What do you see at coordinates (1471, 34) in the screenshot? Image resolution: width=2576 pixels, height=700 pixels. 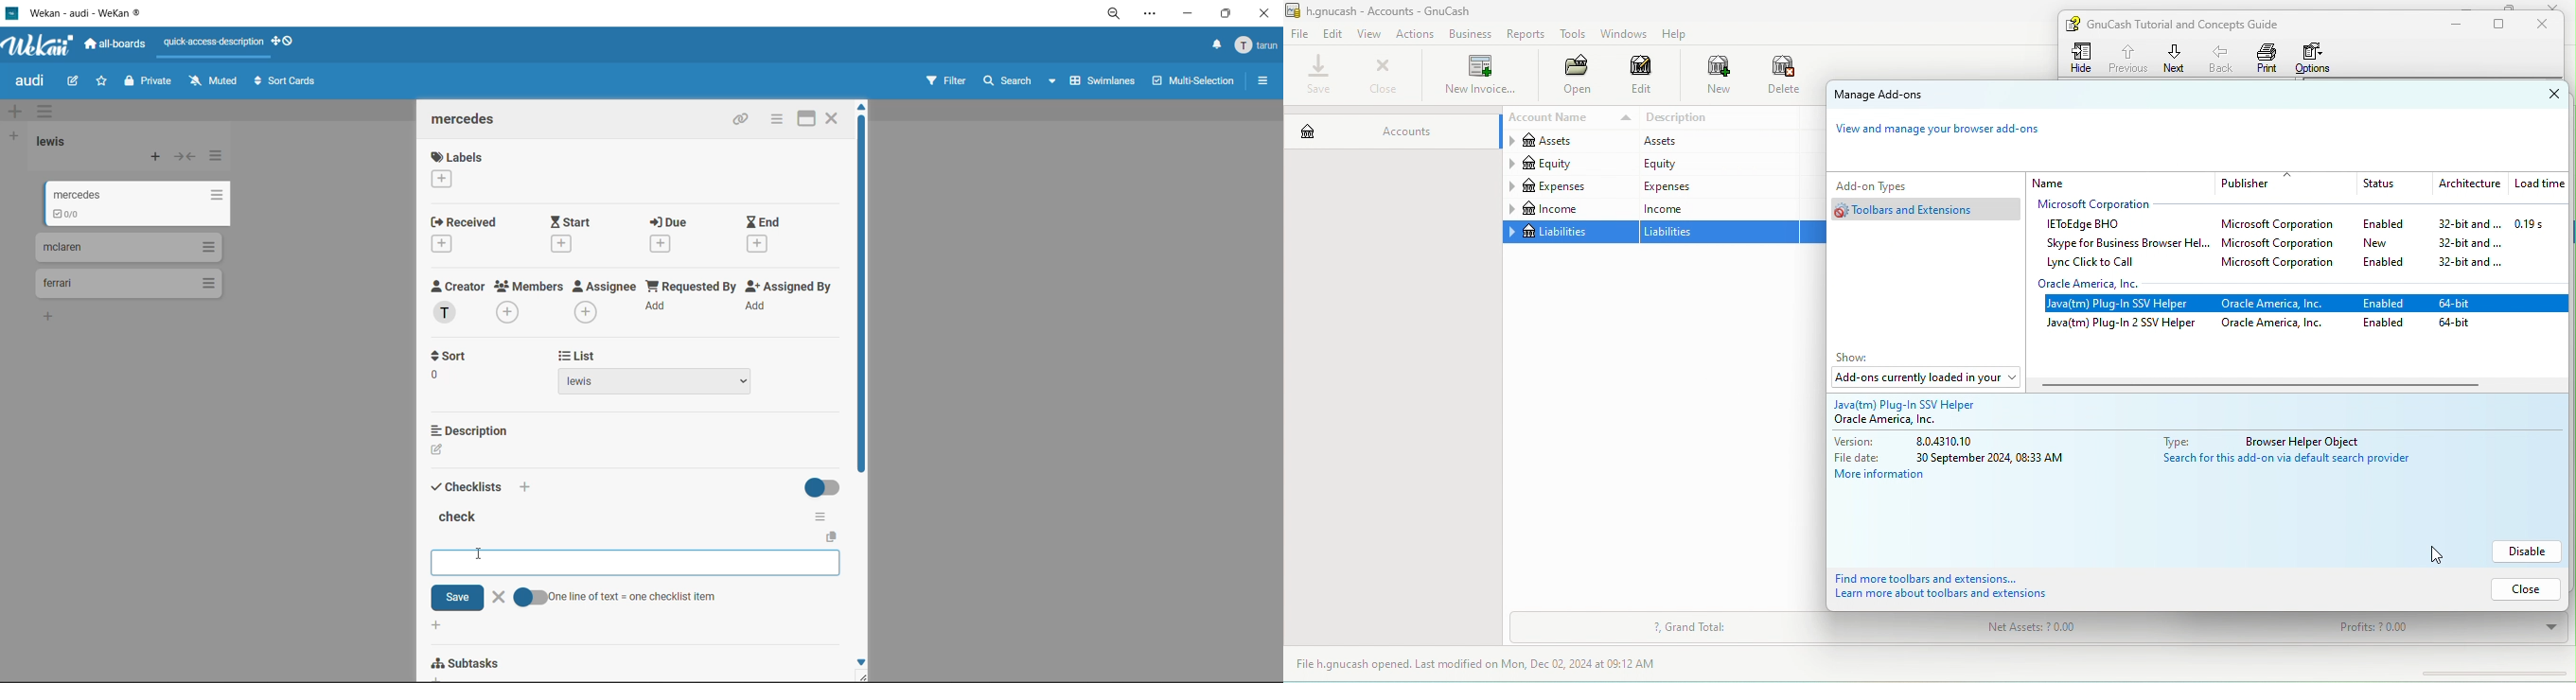 I see `bussiness` at bounding box center [1471, 34].